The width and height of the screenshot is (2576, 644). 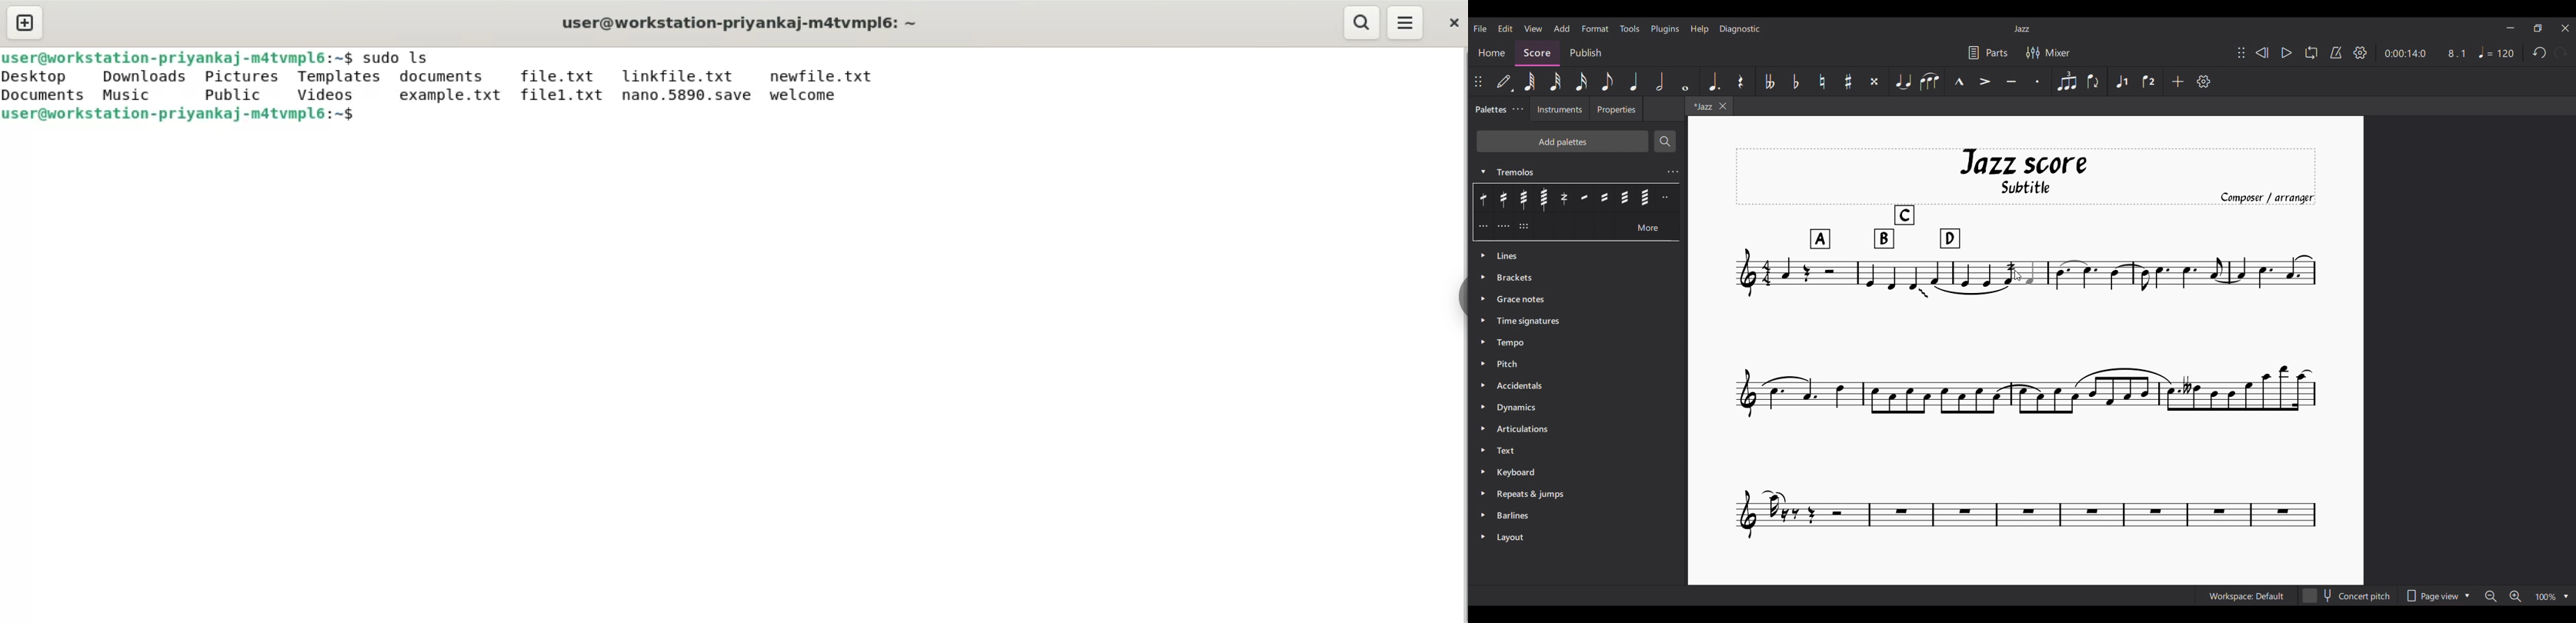 What do you see at coordinates (1616, 108) in the screenshot?
I see `Properties ` at bounding box center [1616, 108].